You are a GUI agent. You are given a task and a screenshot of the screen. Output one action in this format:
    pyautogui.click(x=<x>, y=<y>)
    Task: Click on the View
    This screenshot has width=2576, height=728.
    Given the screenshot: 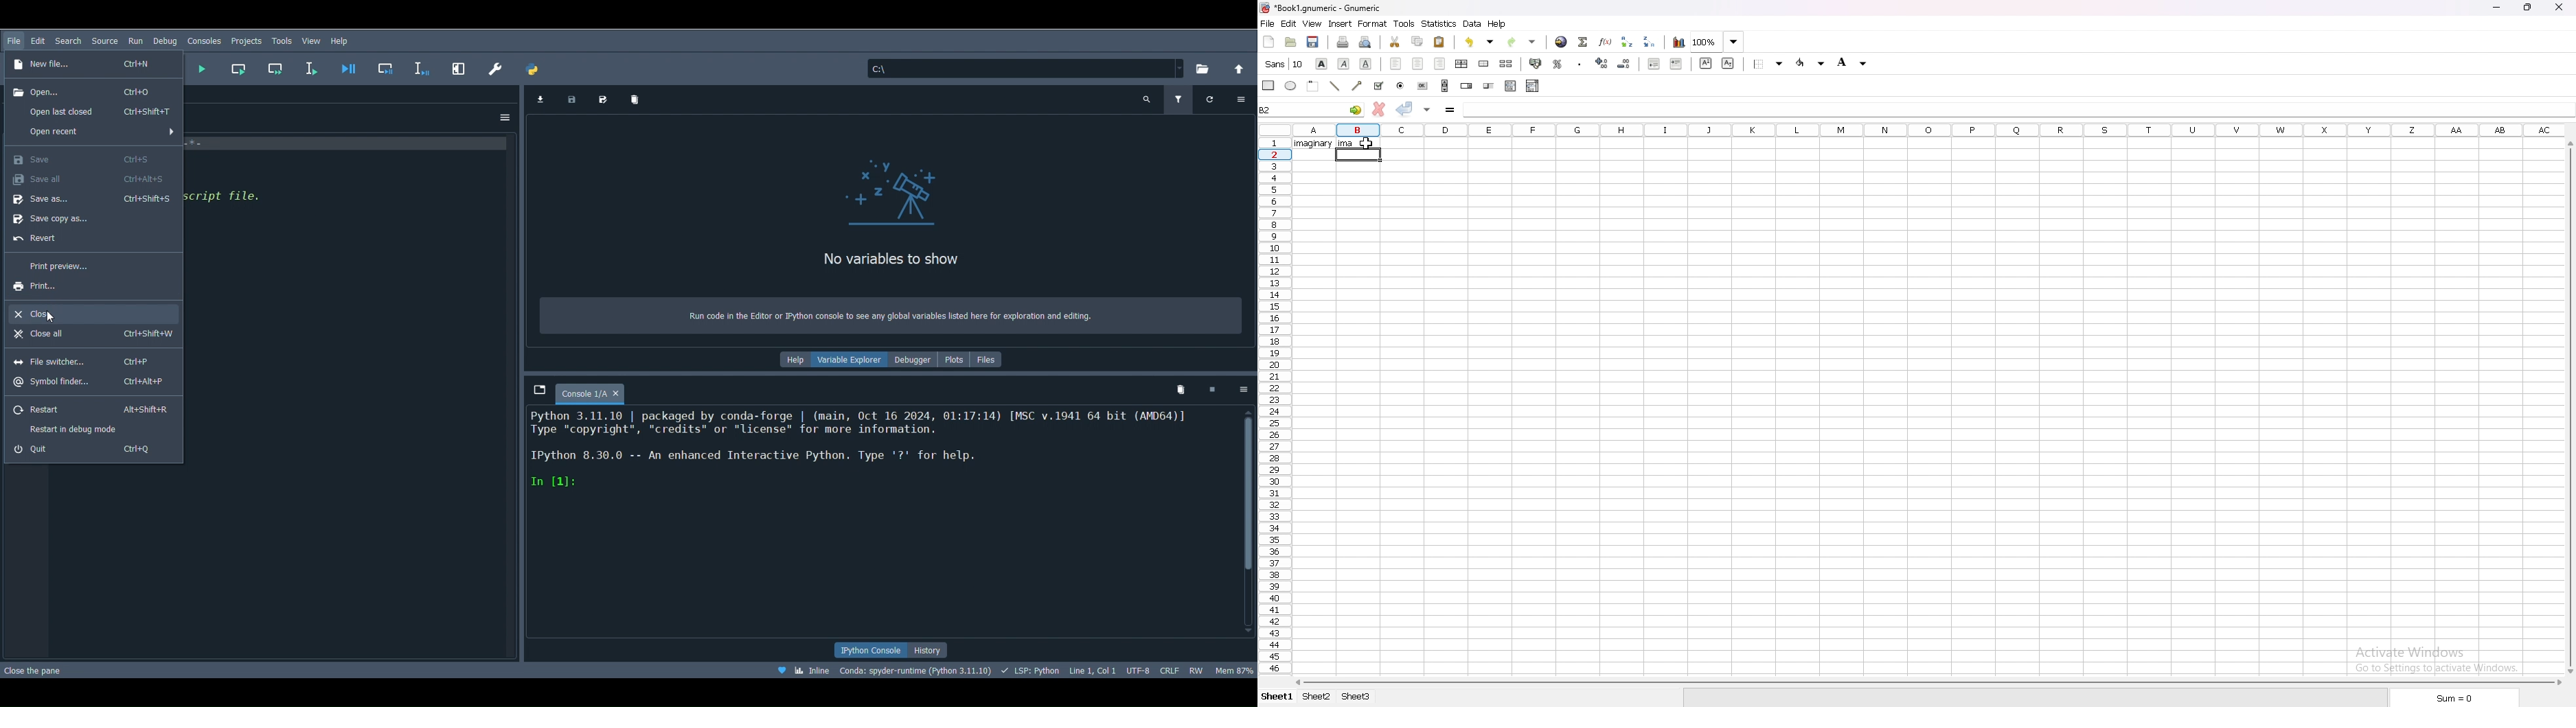 What is the action you would take?
    pyautogui.click(x=311, y=39)
    